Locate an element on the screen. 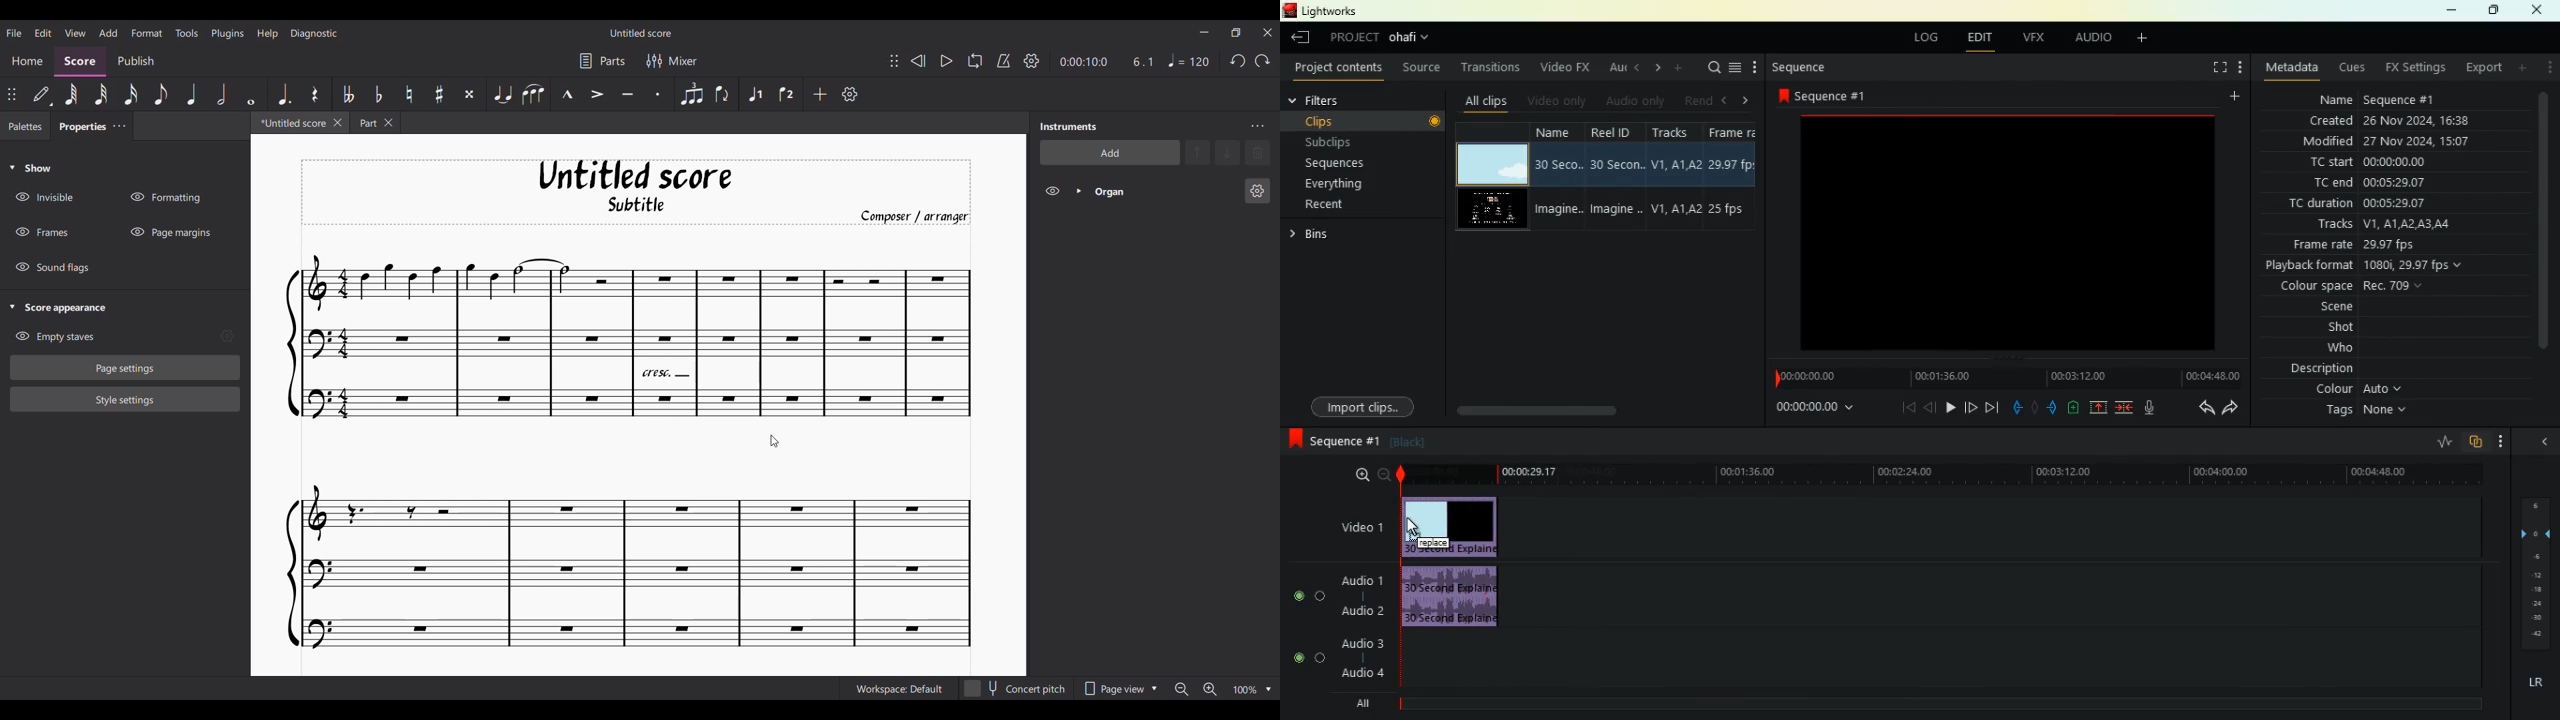  Hide Invisible is located at coordinates (44, 197).